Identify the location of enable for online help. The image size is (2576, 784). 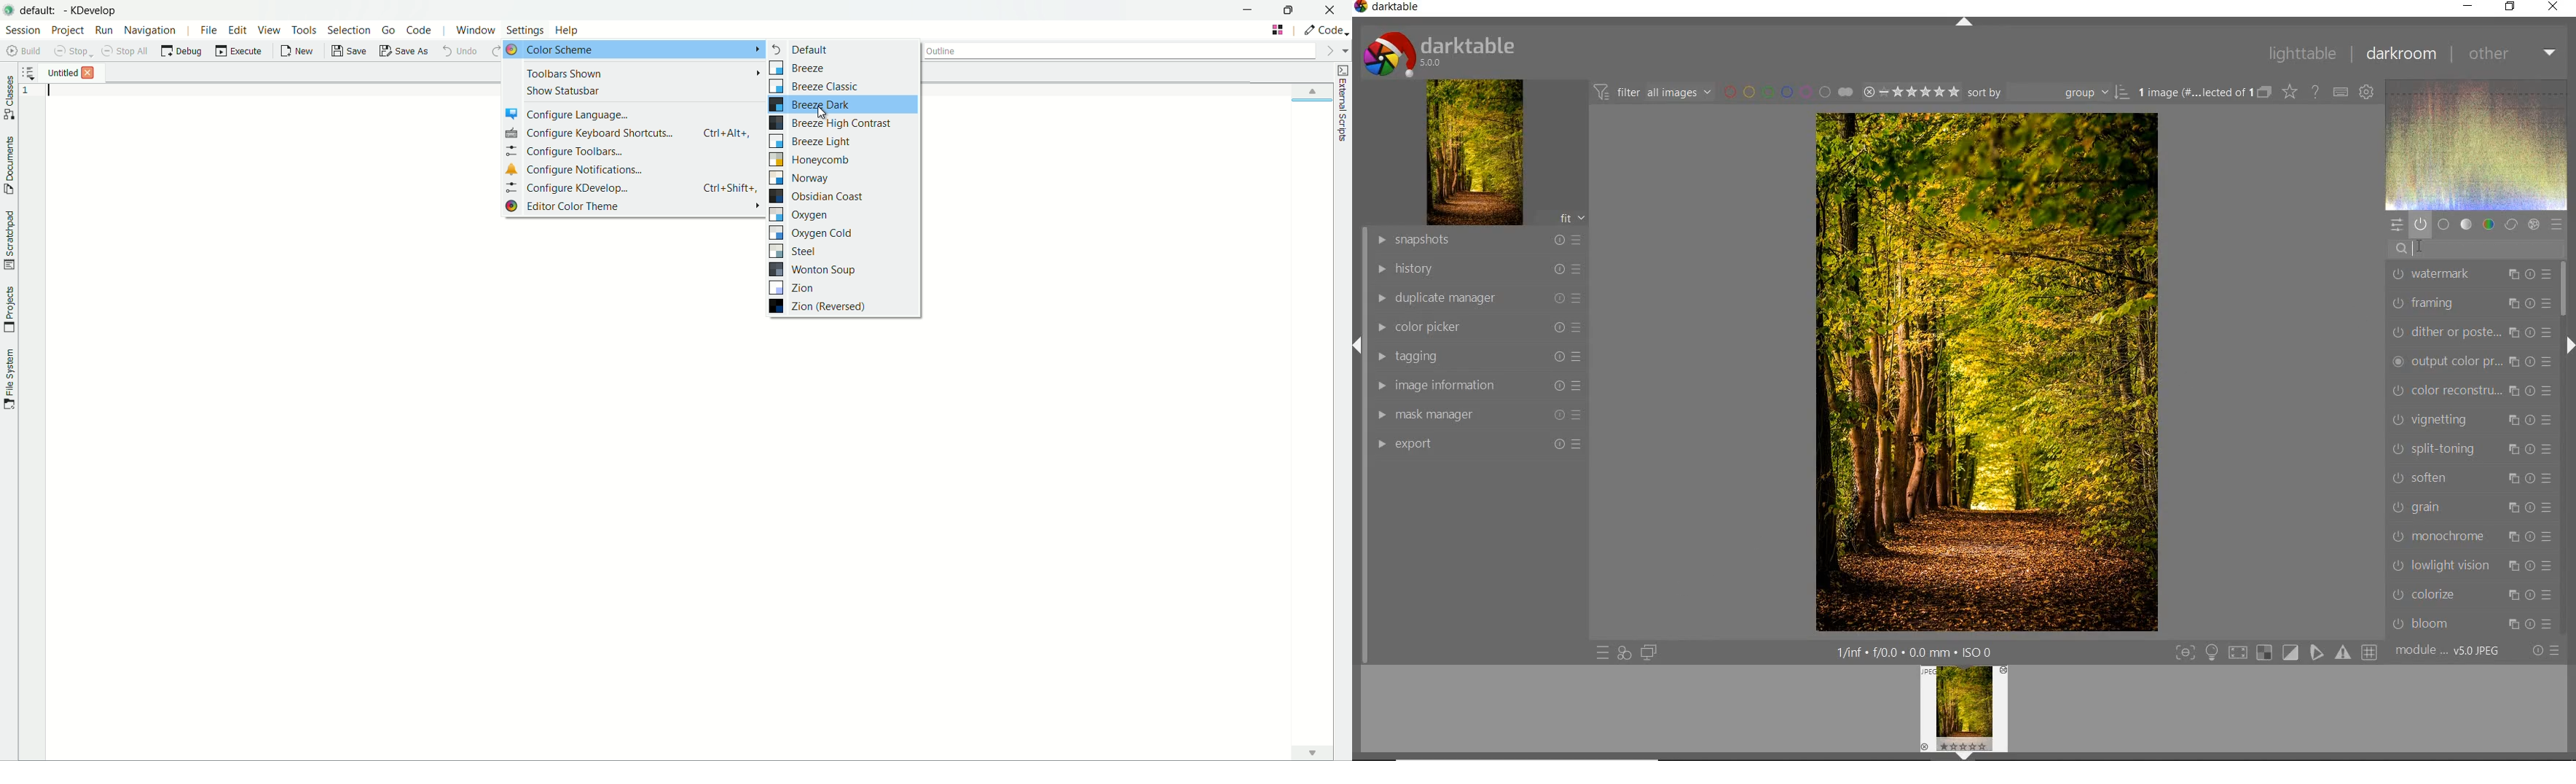
(2317, 92).